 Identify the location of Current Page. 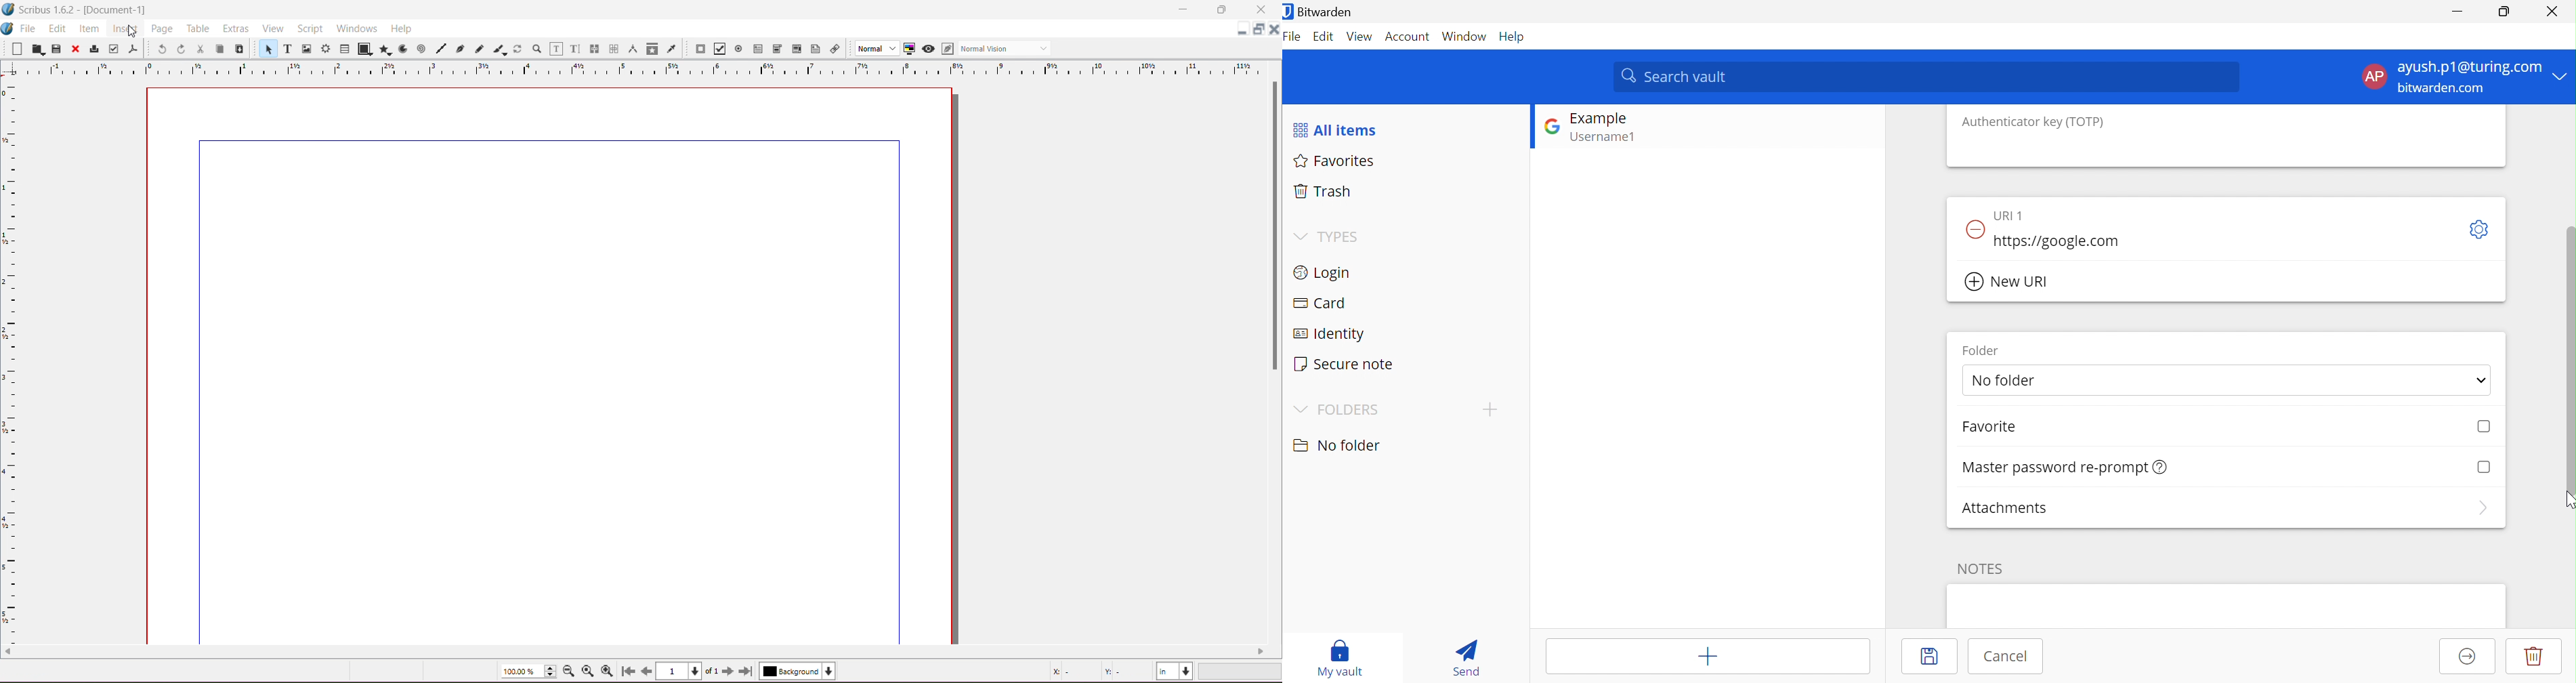
(548, 363).